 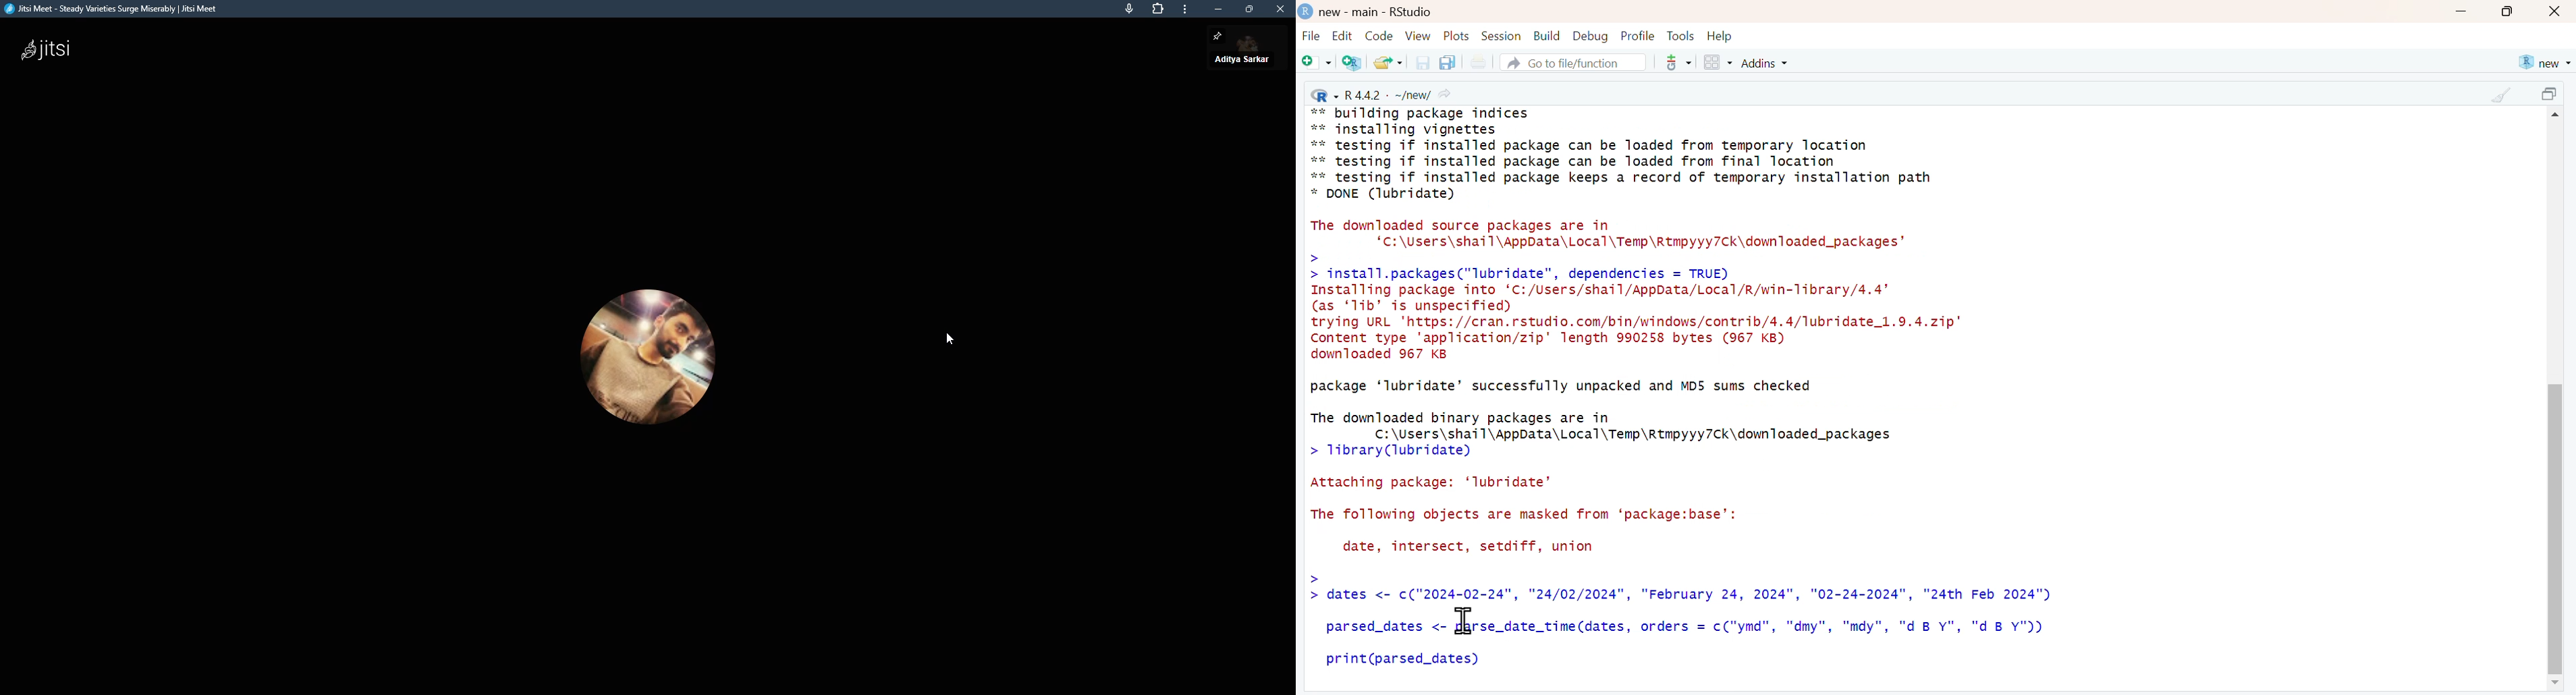 What do you see at coordinates (1377, 35) in the screenshot?
I see `Code` at bounding box center [1377, 35].